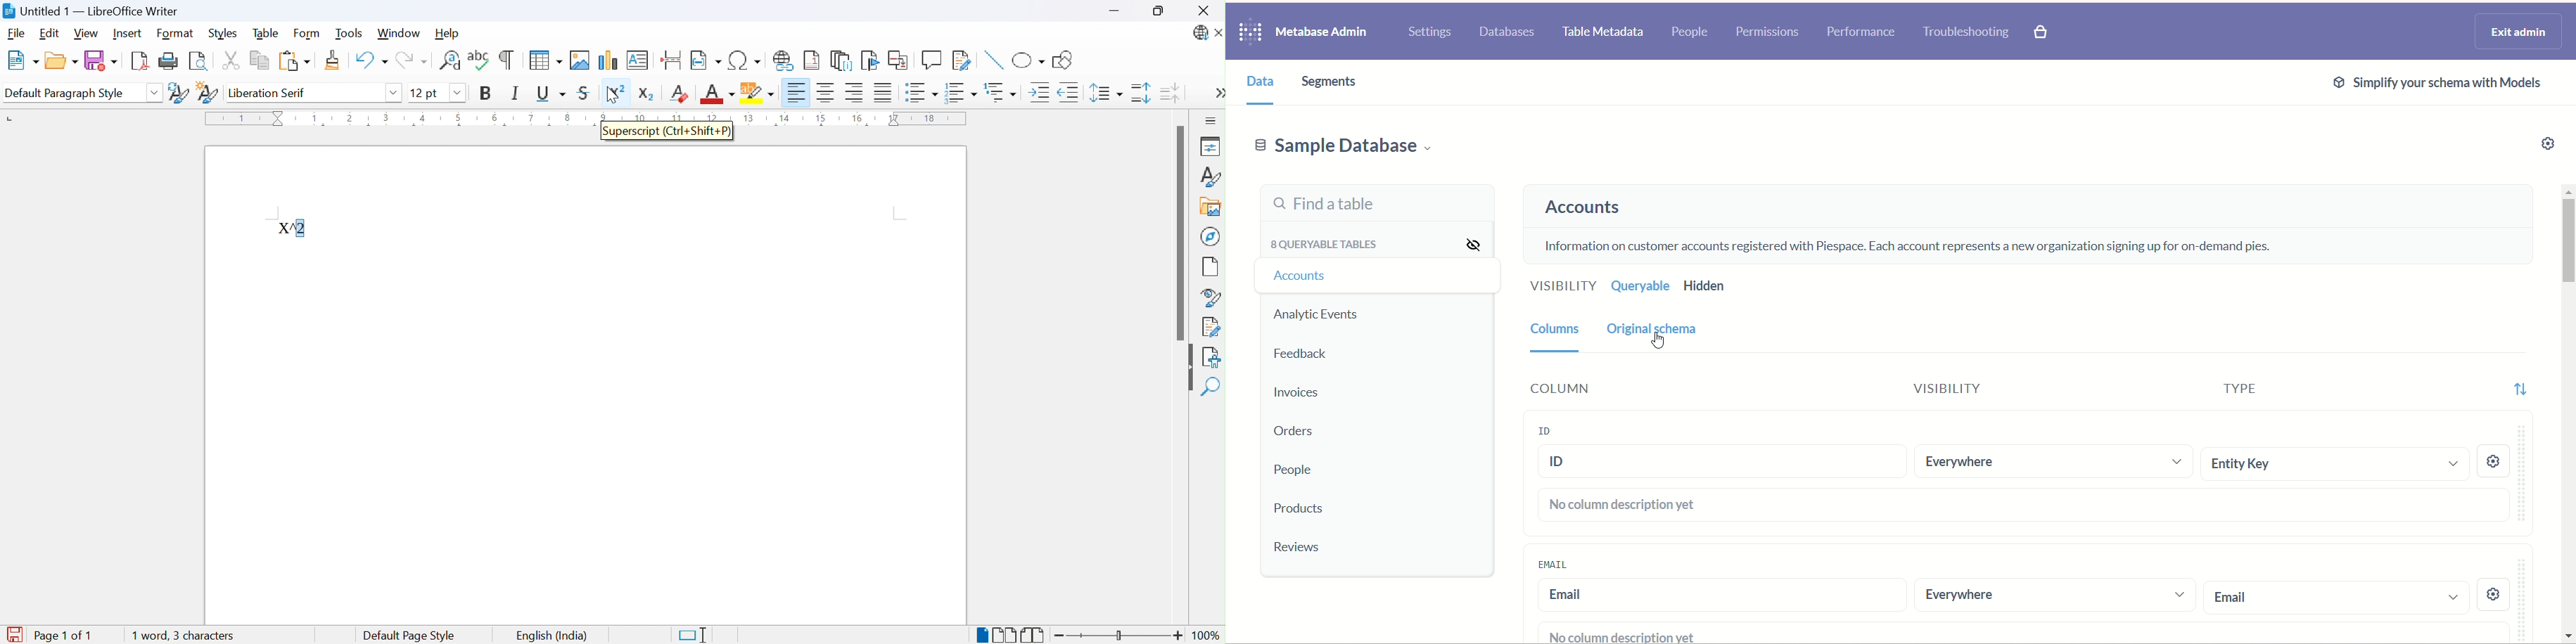  What do you see at coordinates (1218, 33) in the screenshot?
I see `Close` at bounding box center [1218, 33].